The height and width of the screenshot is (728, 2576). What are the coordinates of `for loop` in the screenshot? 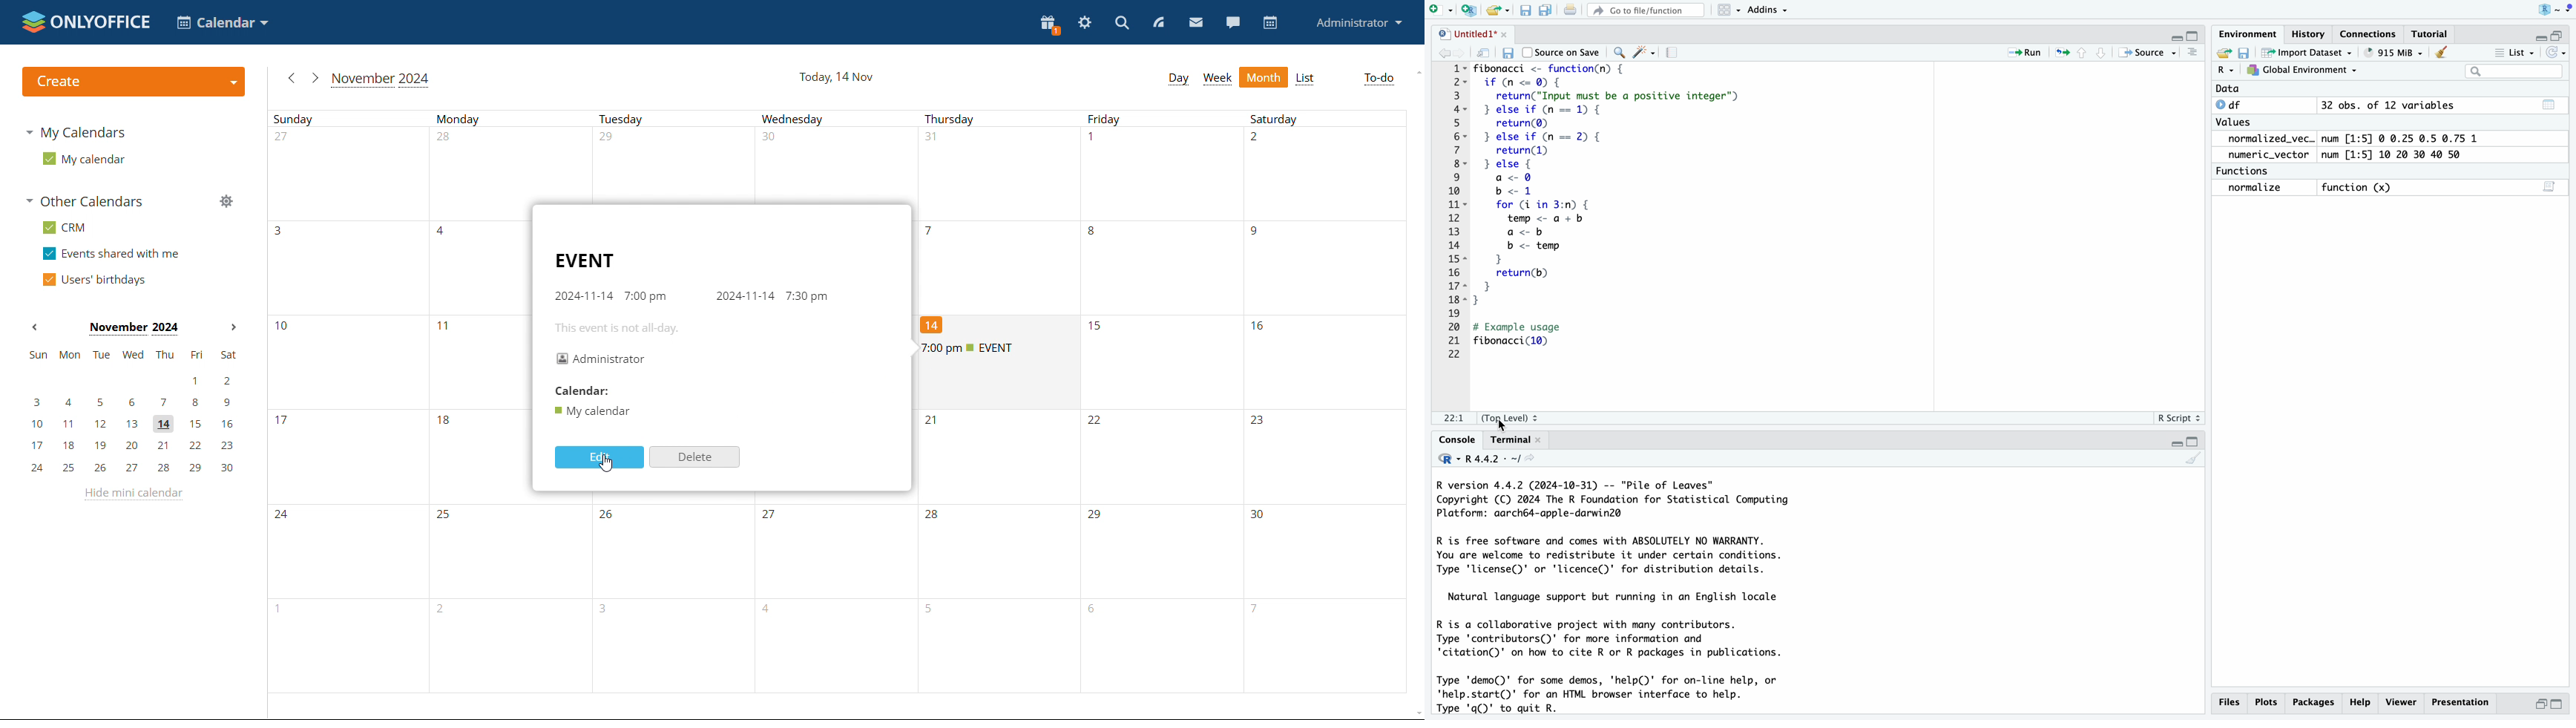 It's located at (1556, 254).